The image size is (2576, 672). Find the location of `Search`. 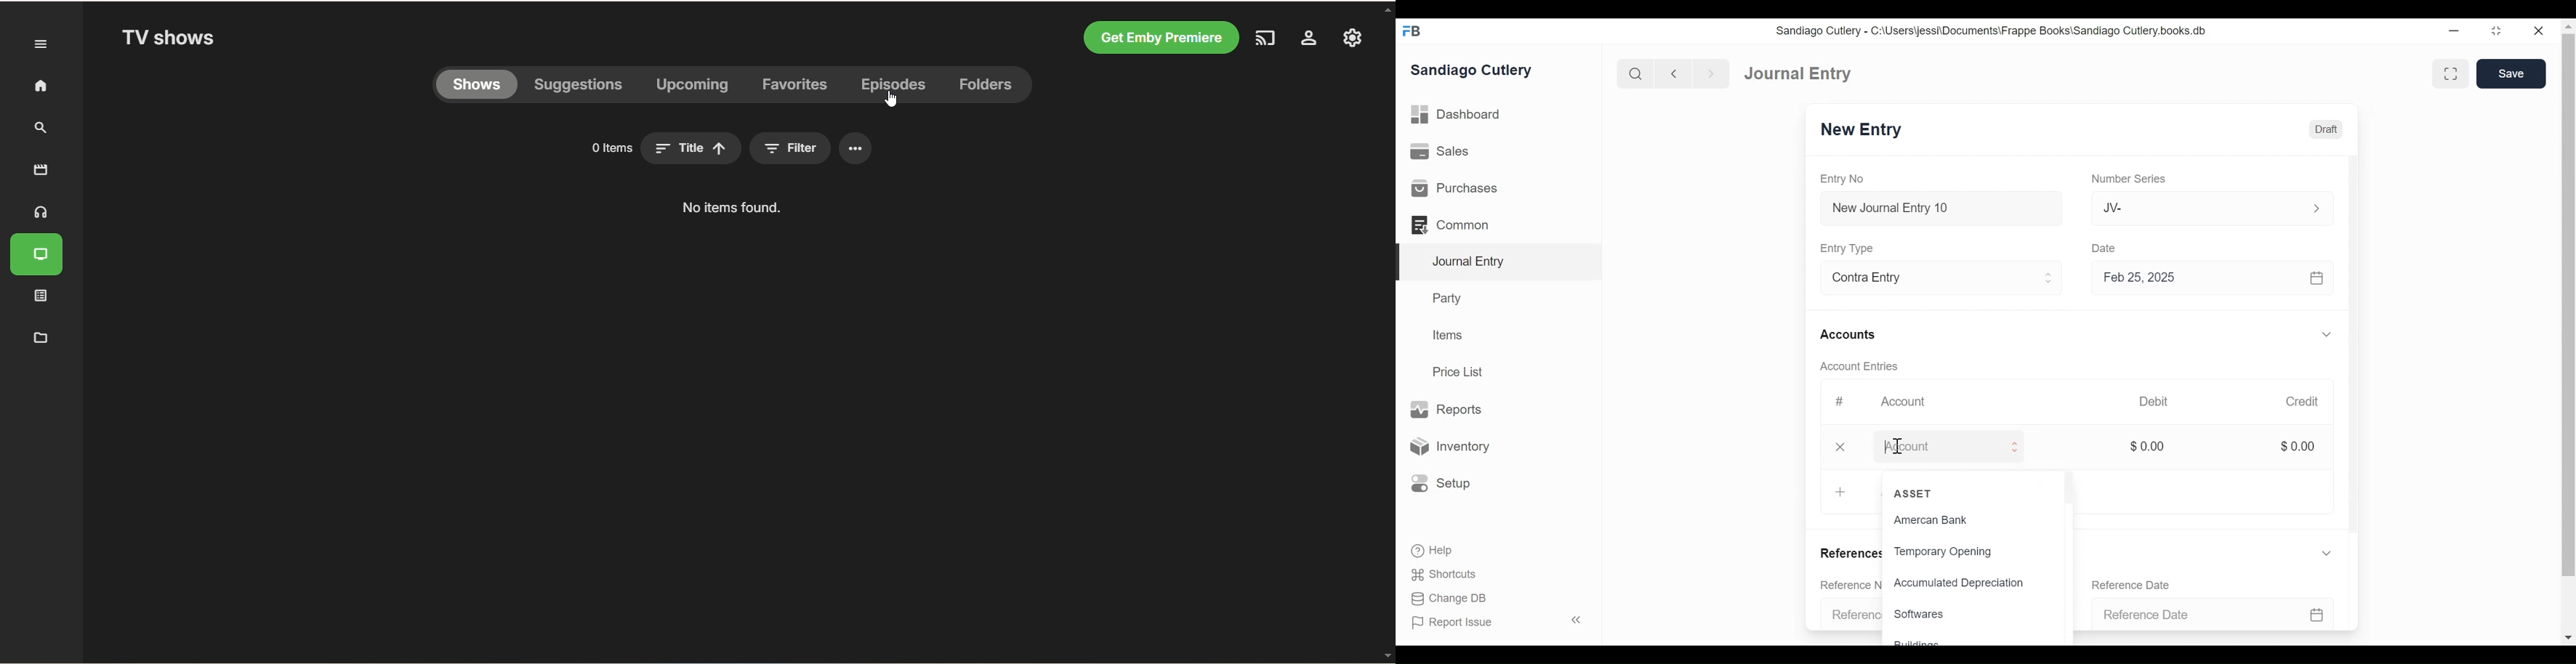

Search is located at coordinates (1636, 73).